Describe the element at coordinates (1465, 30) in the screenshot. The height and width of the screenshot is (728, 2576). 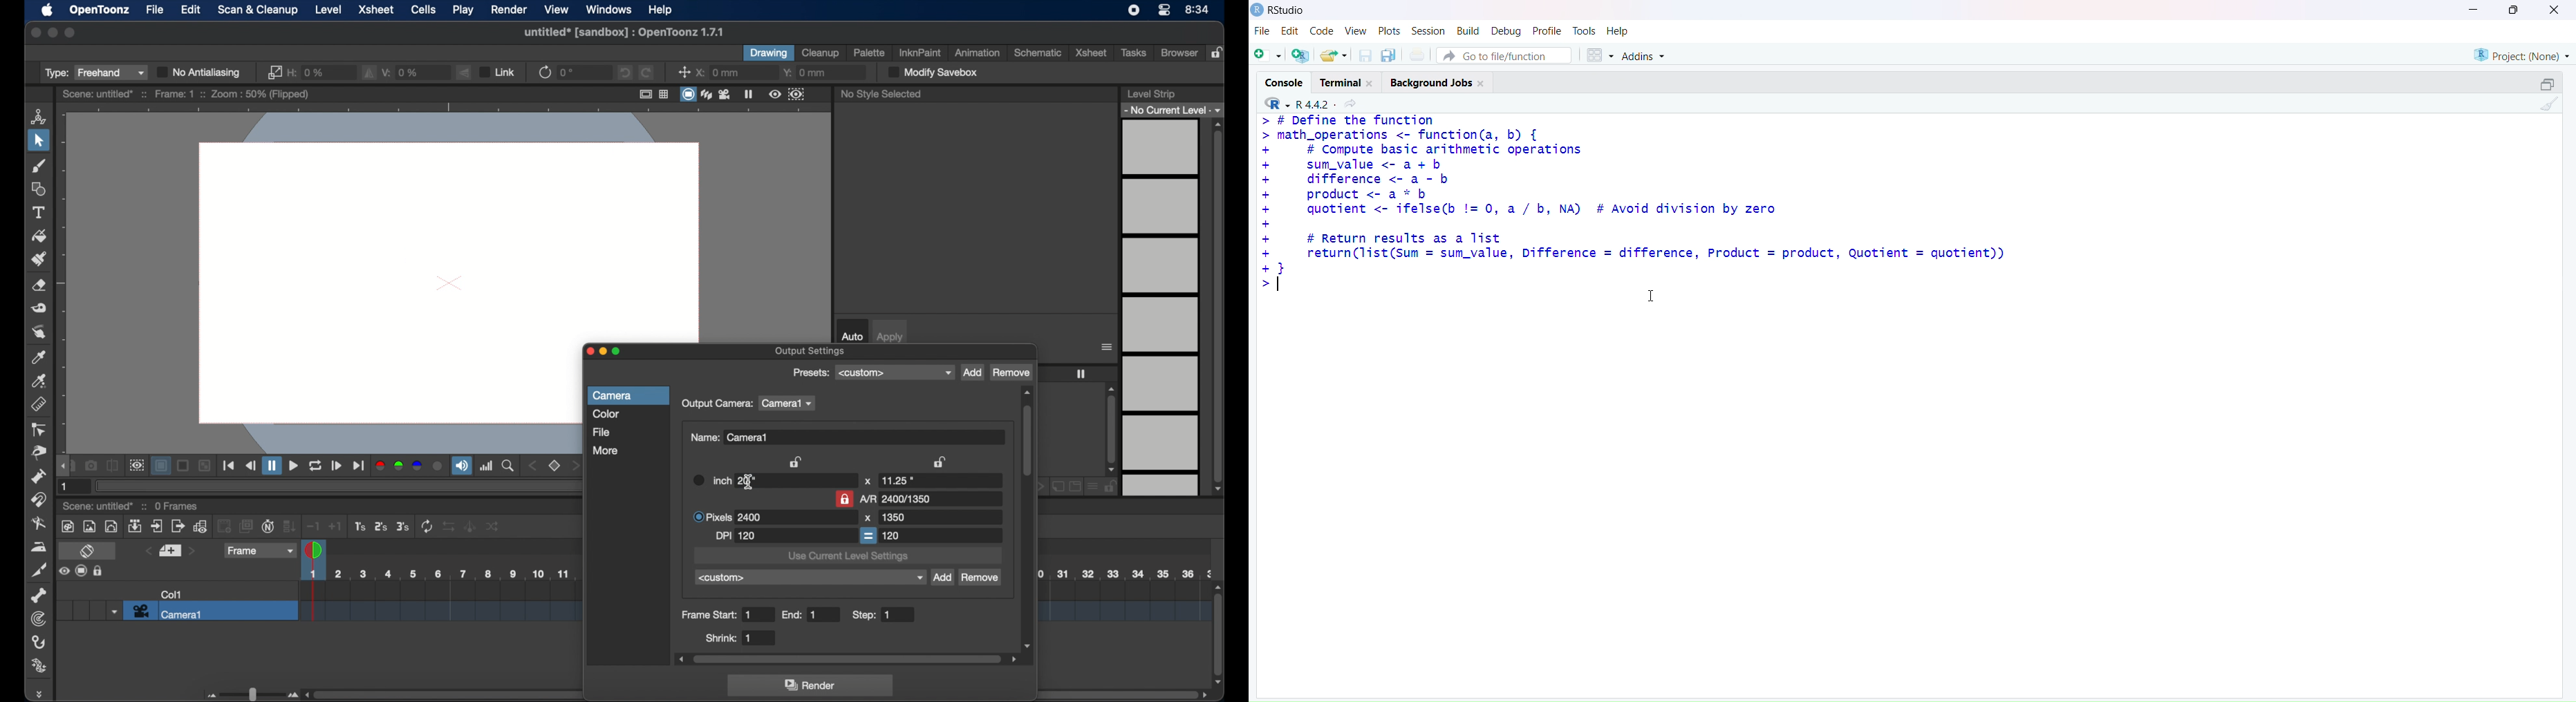
I see `Build` at that location.